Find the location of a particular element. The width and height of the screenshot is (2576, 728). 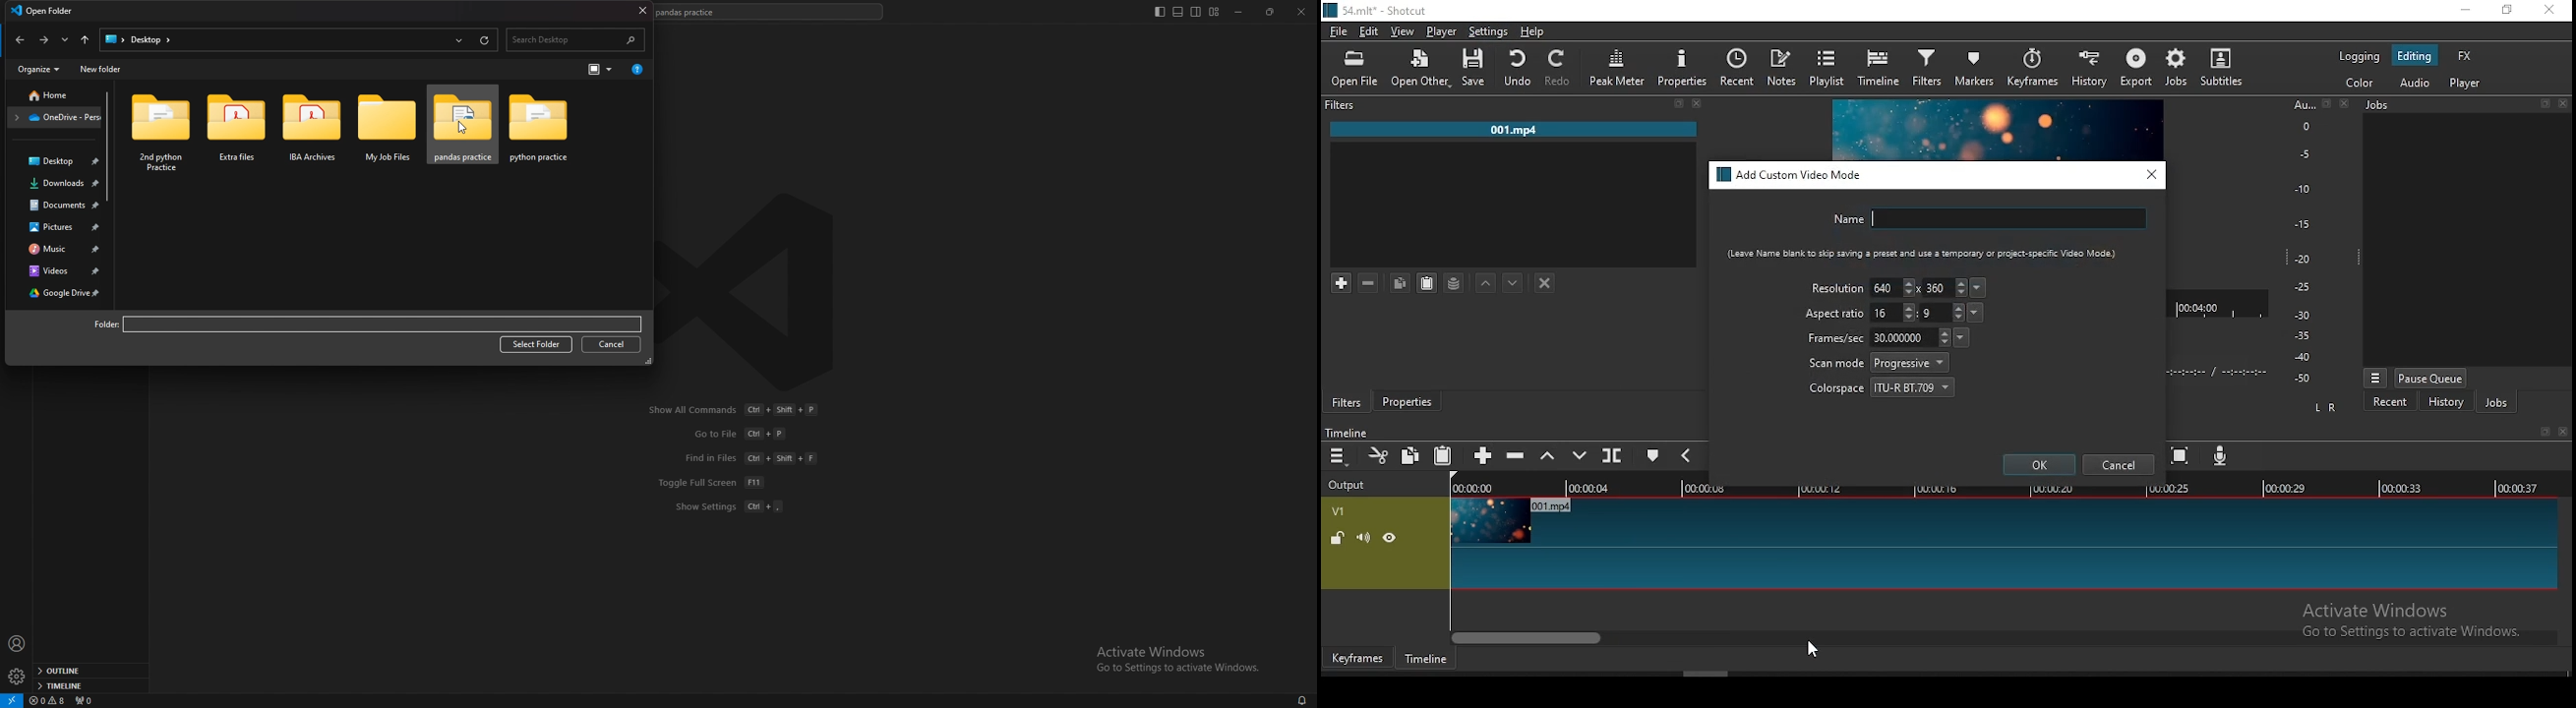

00:00:12 is located at coordinates (1824, 488).